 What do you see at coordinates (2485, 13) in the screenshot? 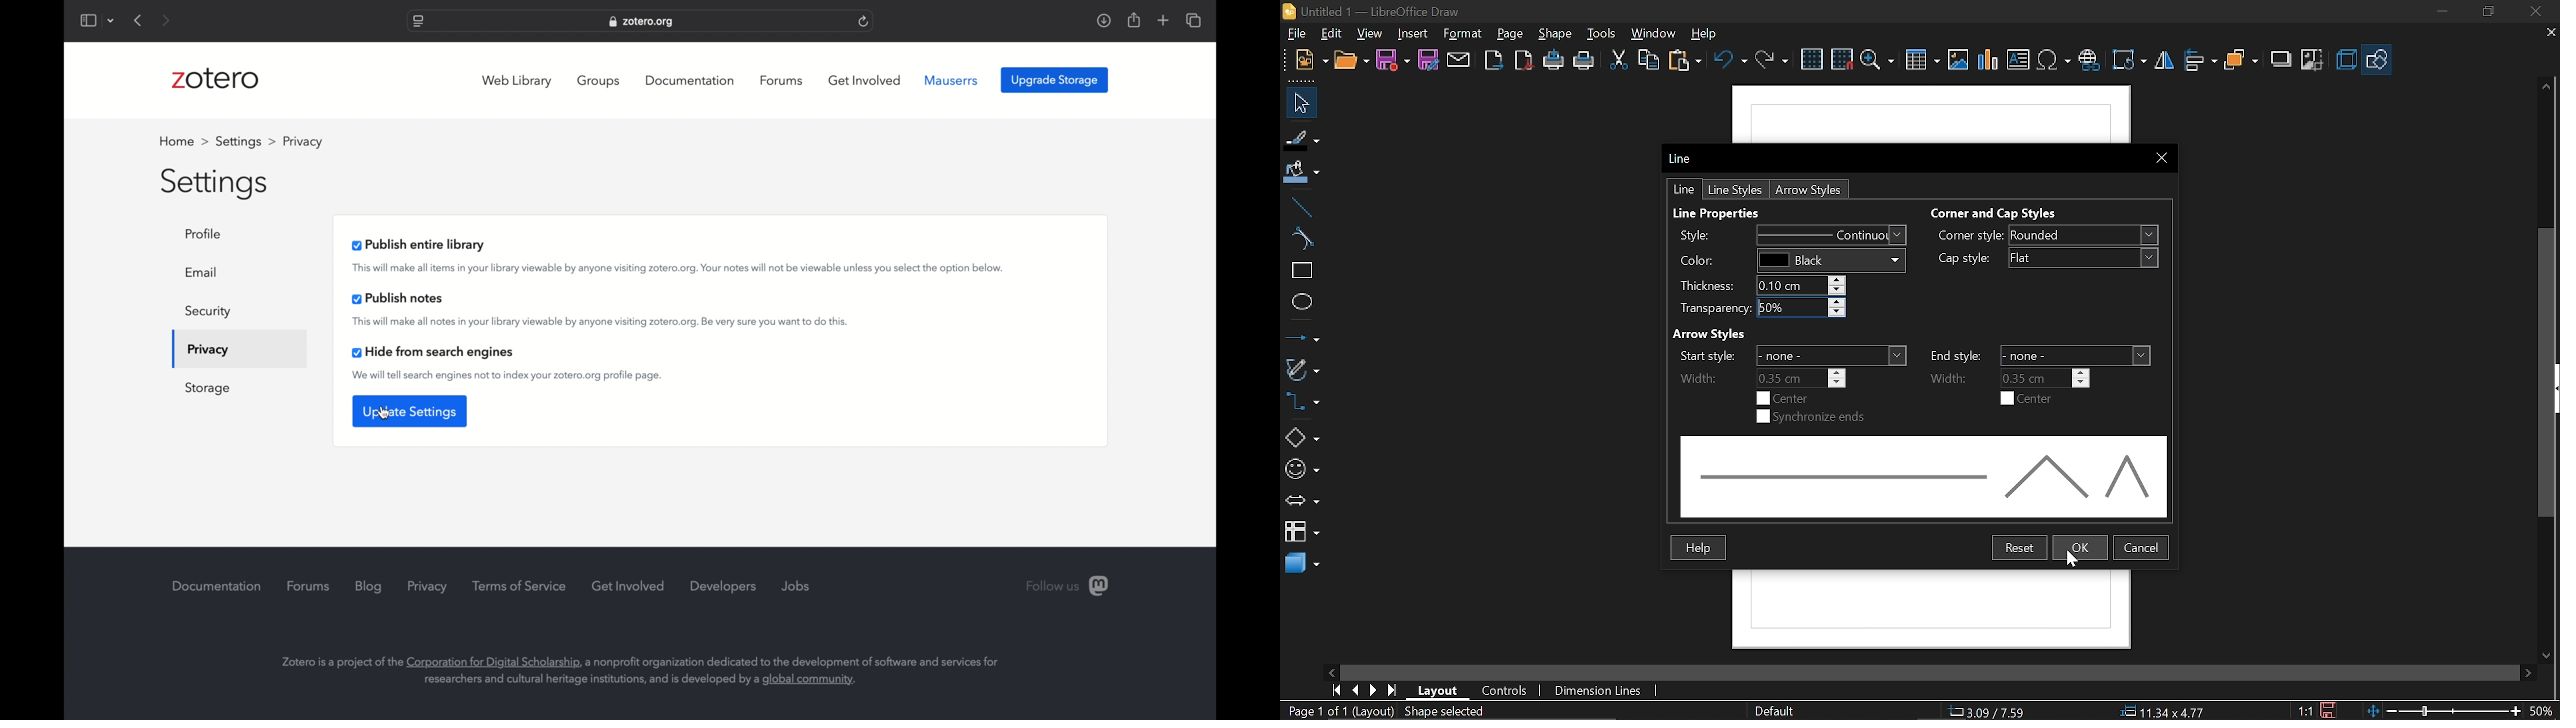
I see `Restore down` at bounding box center [2485, 13].